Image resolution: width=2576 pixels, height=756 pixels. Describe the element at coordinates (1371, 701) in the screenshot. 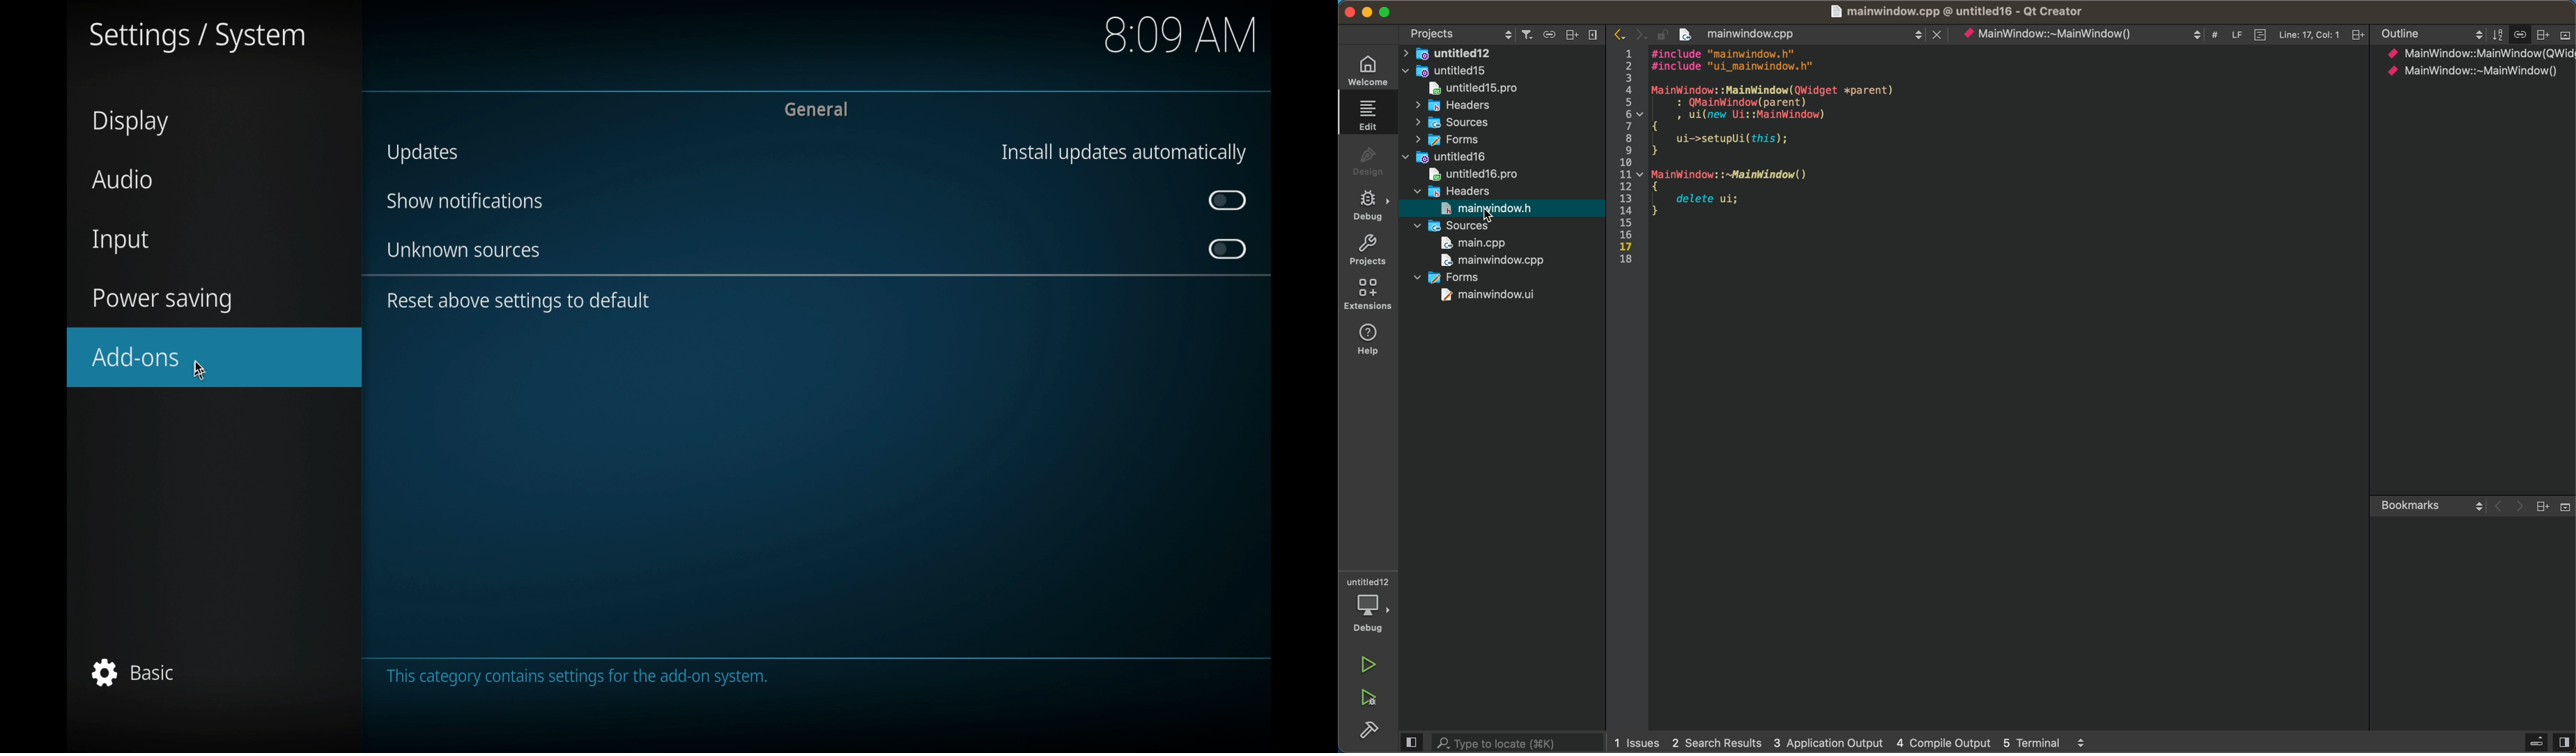

I see `run and debug` at that location.